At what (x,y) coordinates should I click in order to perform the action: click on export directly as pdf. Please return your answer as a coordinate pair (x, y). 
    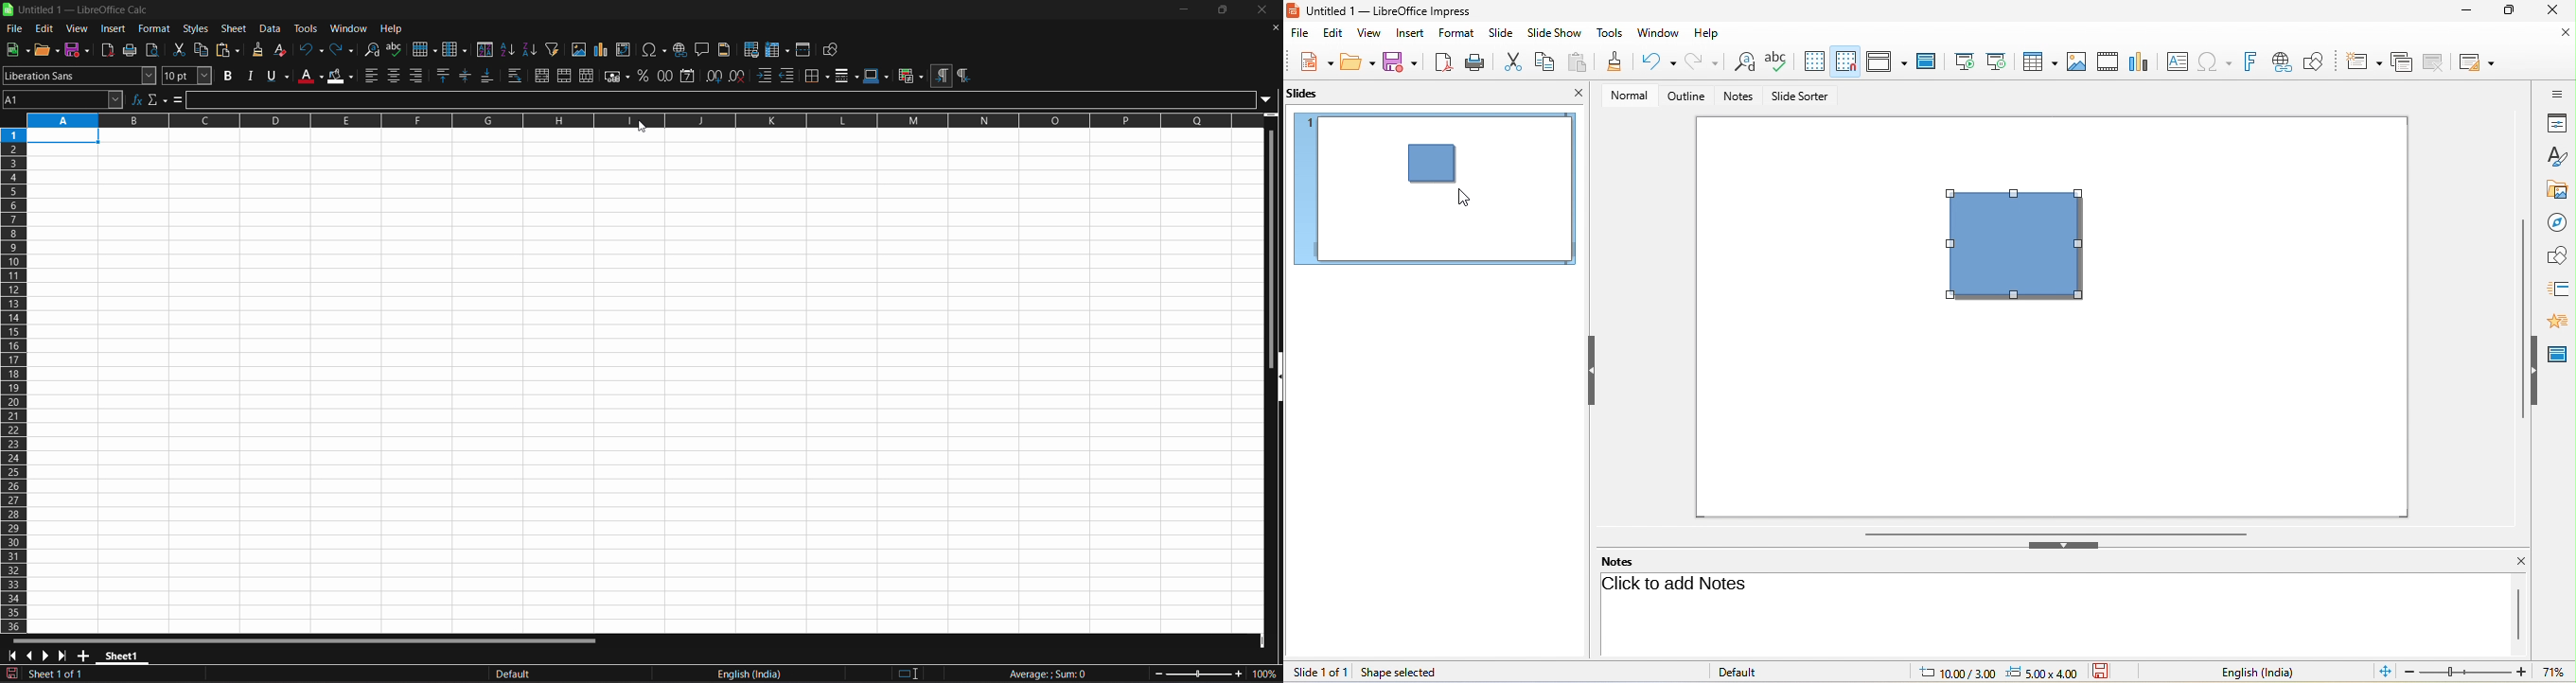
    Looking at the image, I should click on (106, 50).